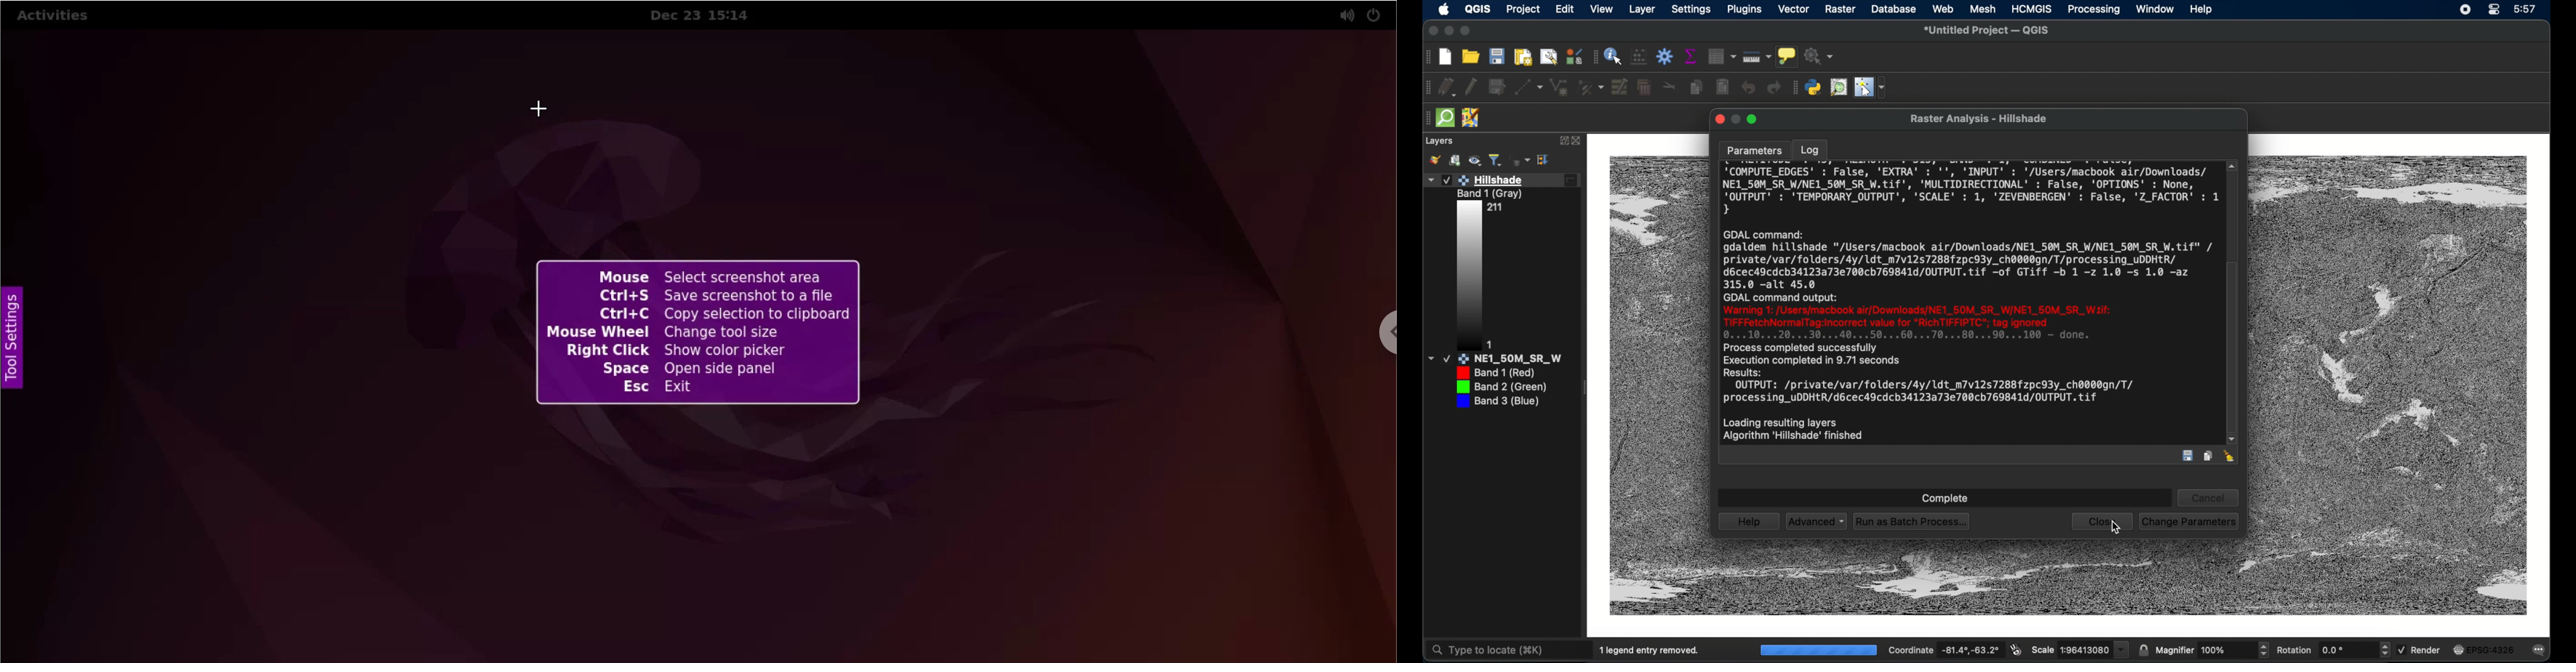 Image resolution: width=2576 pixels, height=672 pixels. What do you see at coordinates (2017, 649) in the screenshot?
I see `toggle extents and mouse display position` at bounding box center [2017, 649].